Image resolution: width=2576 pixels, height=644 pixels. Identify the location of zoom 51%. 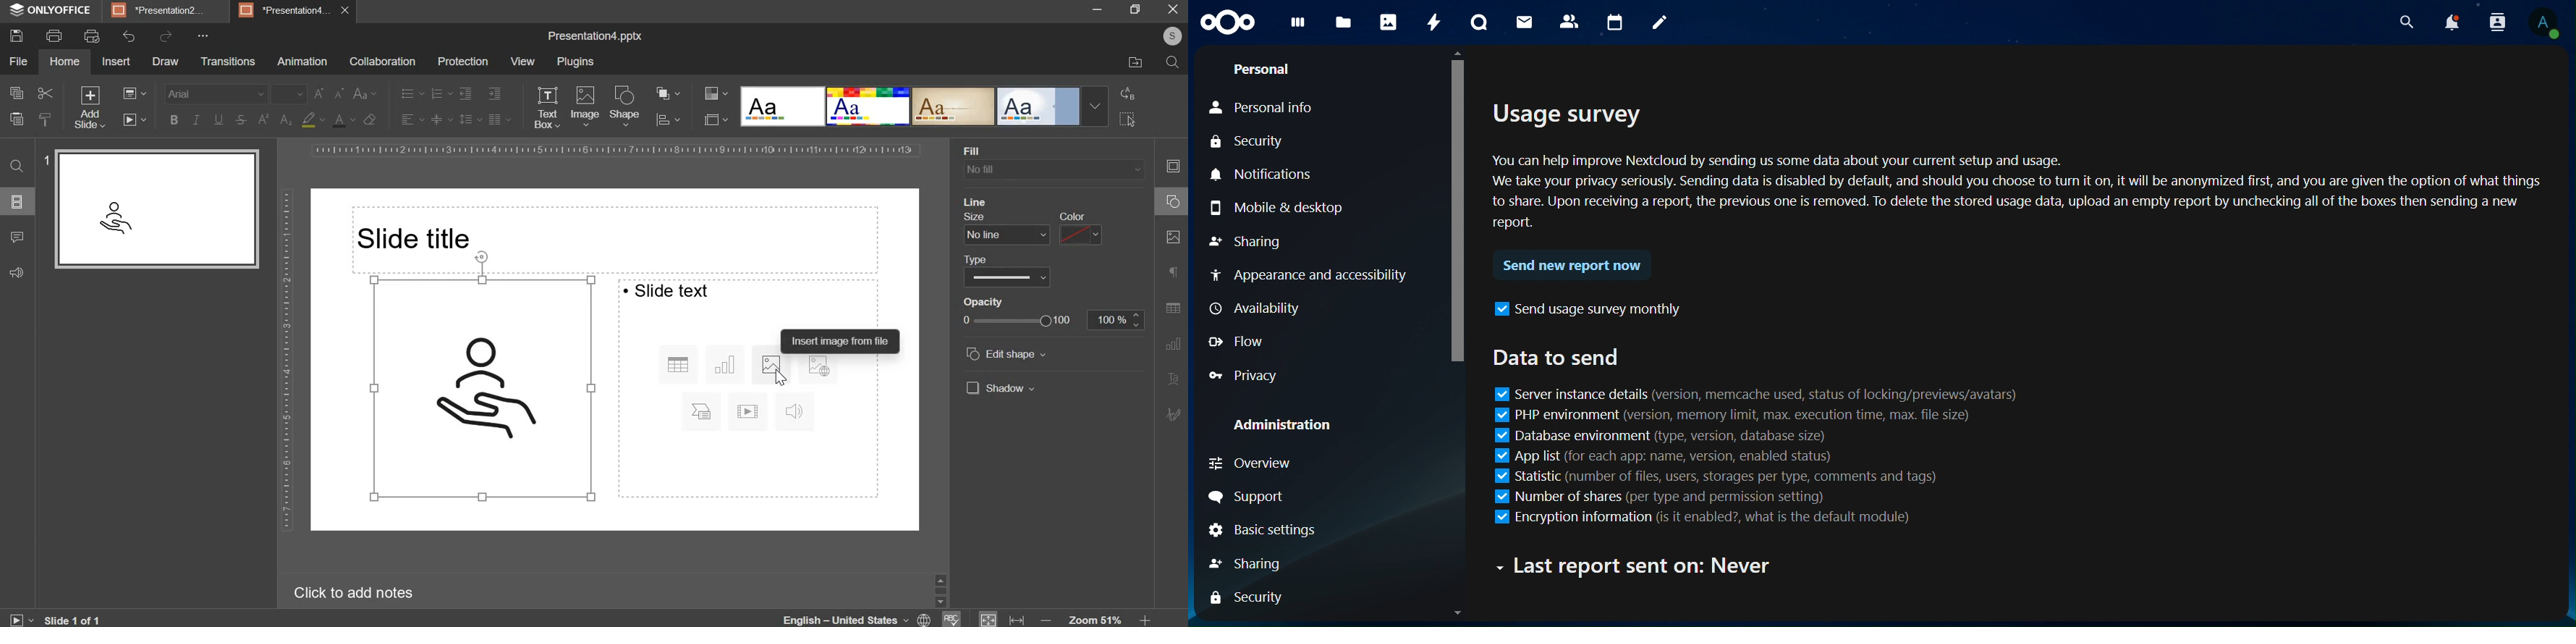
(1095, 620).